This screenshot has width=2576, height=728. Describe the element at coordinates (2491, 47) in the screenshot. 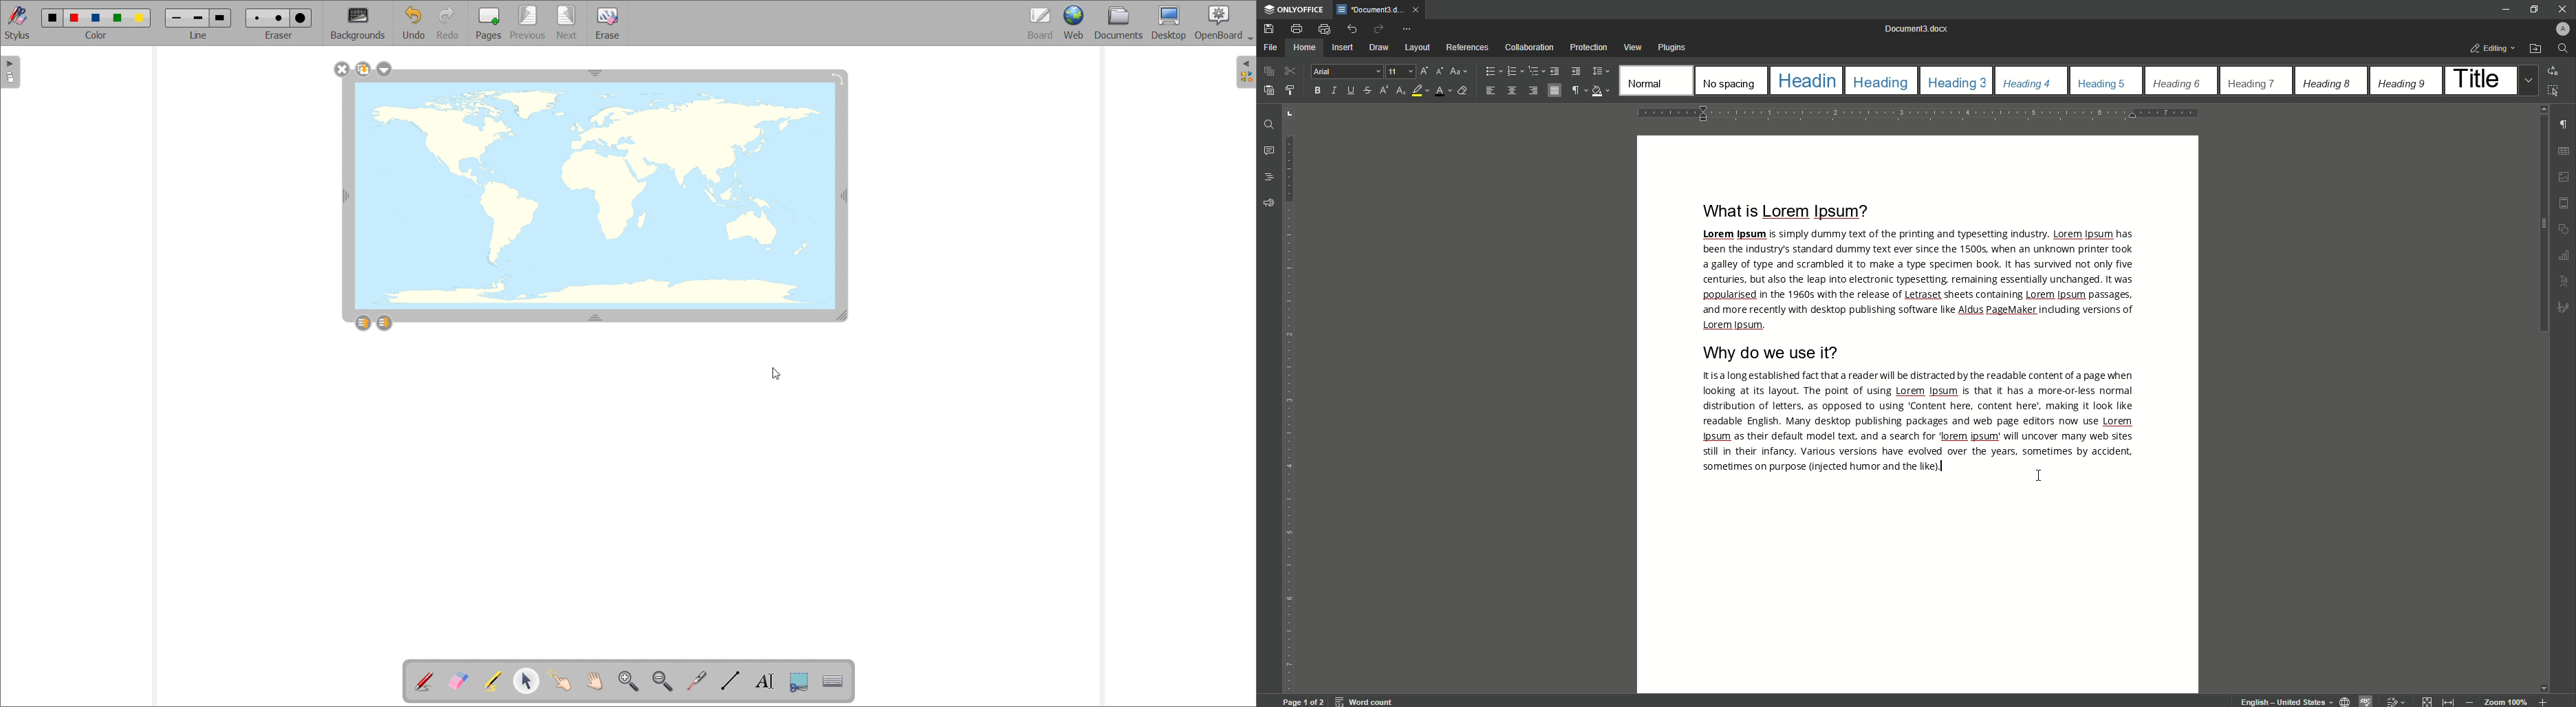

I see `Editing` at that location.